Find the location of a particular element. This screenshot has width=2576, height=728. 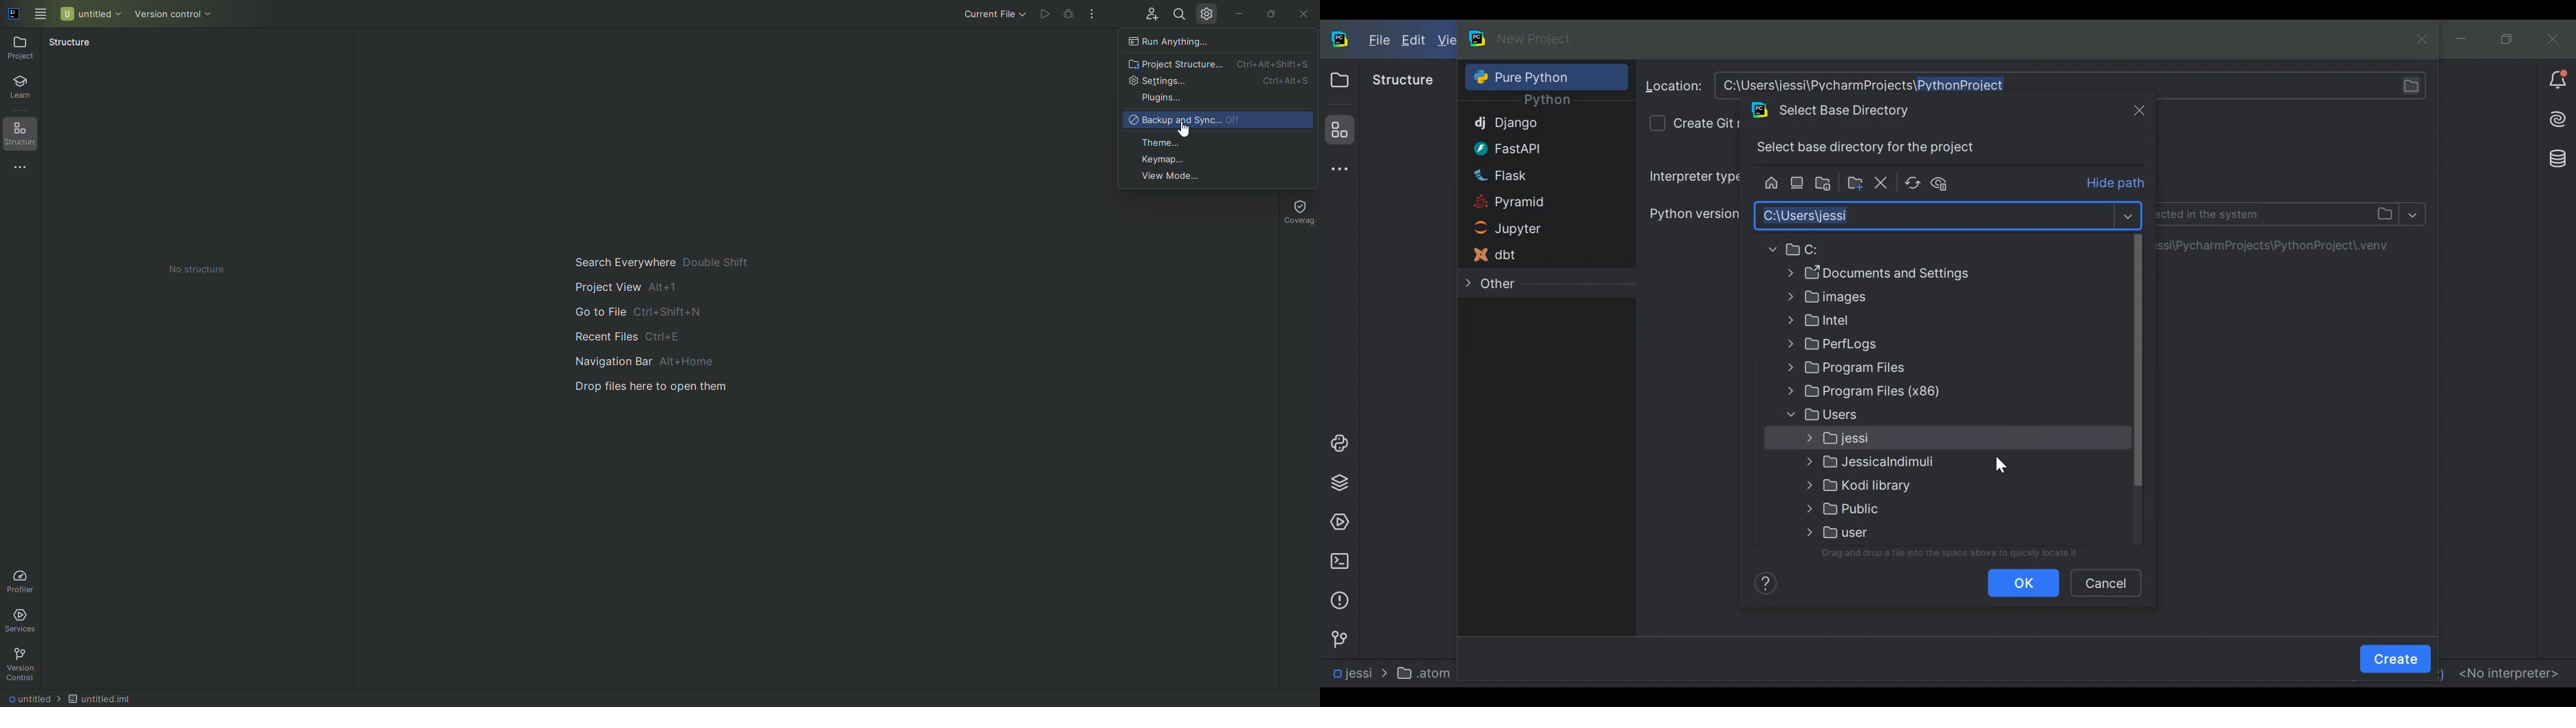

OK is located at coordinates (2024, 583).